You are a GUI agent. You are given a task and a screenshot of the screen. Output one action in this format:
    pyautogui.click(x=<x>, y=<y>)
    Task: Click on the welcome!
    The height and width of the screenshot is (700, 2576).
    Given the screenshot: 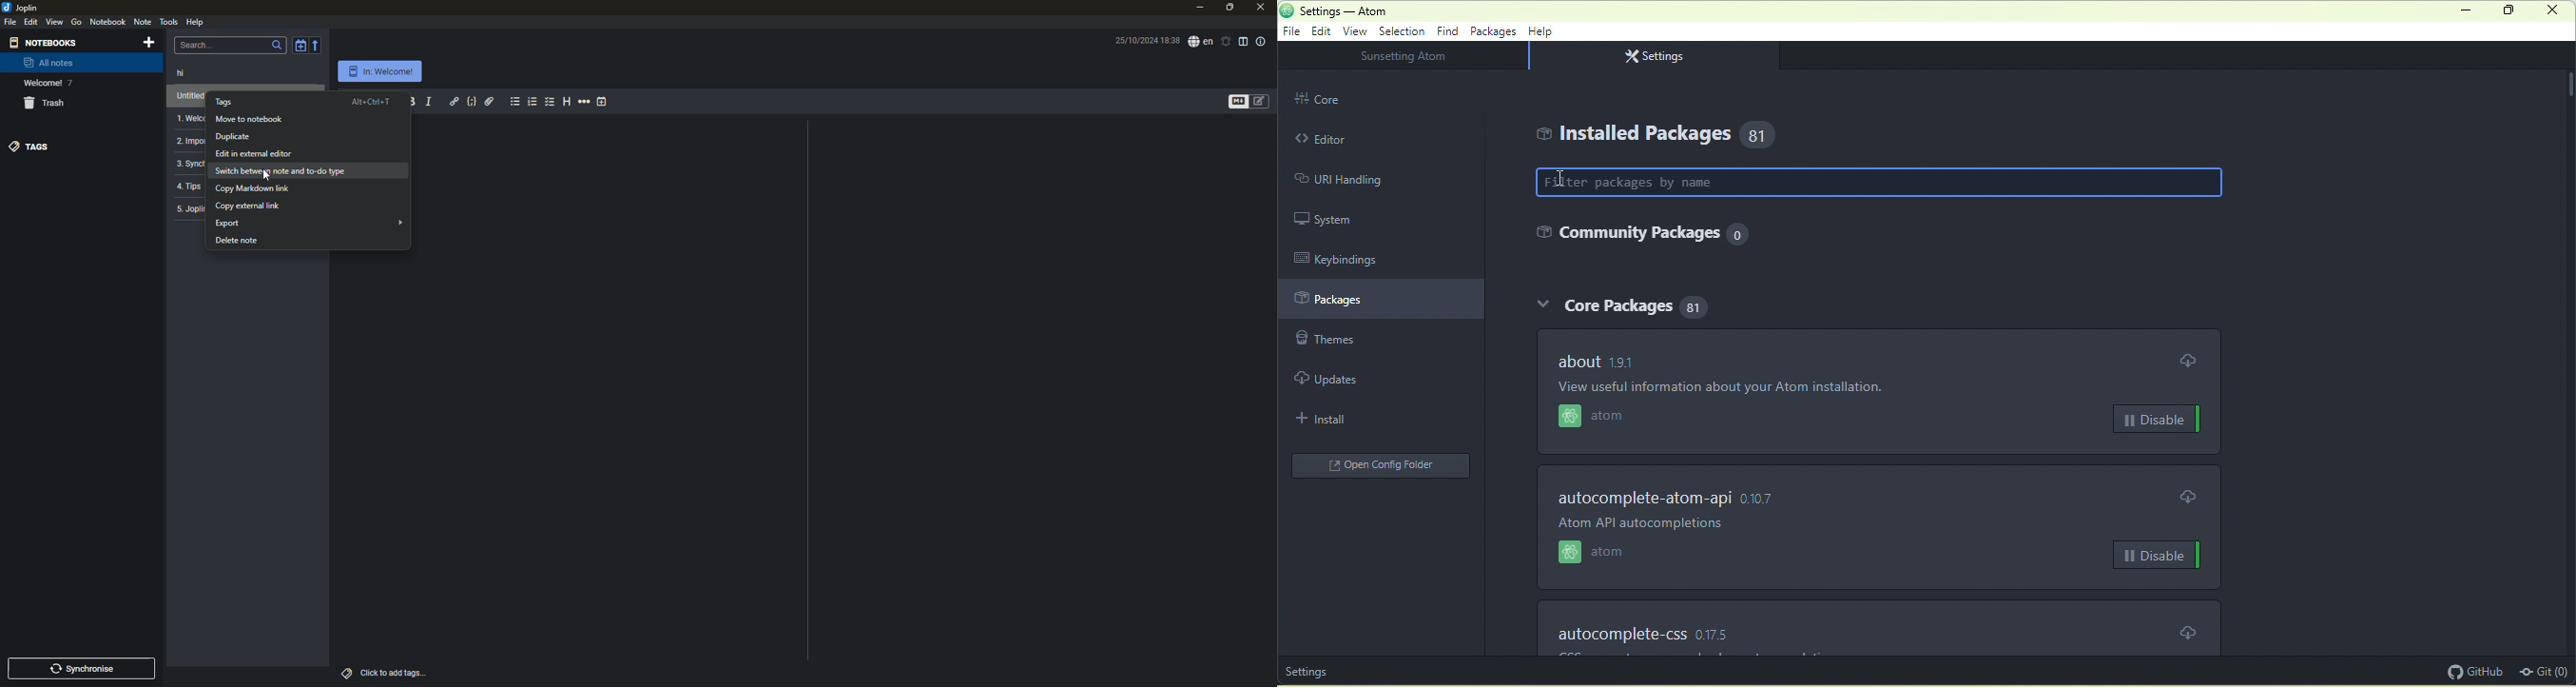 What is the action you would take?
    pyautogui.click(x=42, y=83)
    